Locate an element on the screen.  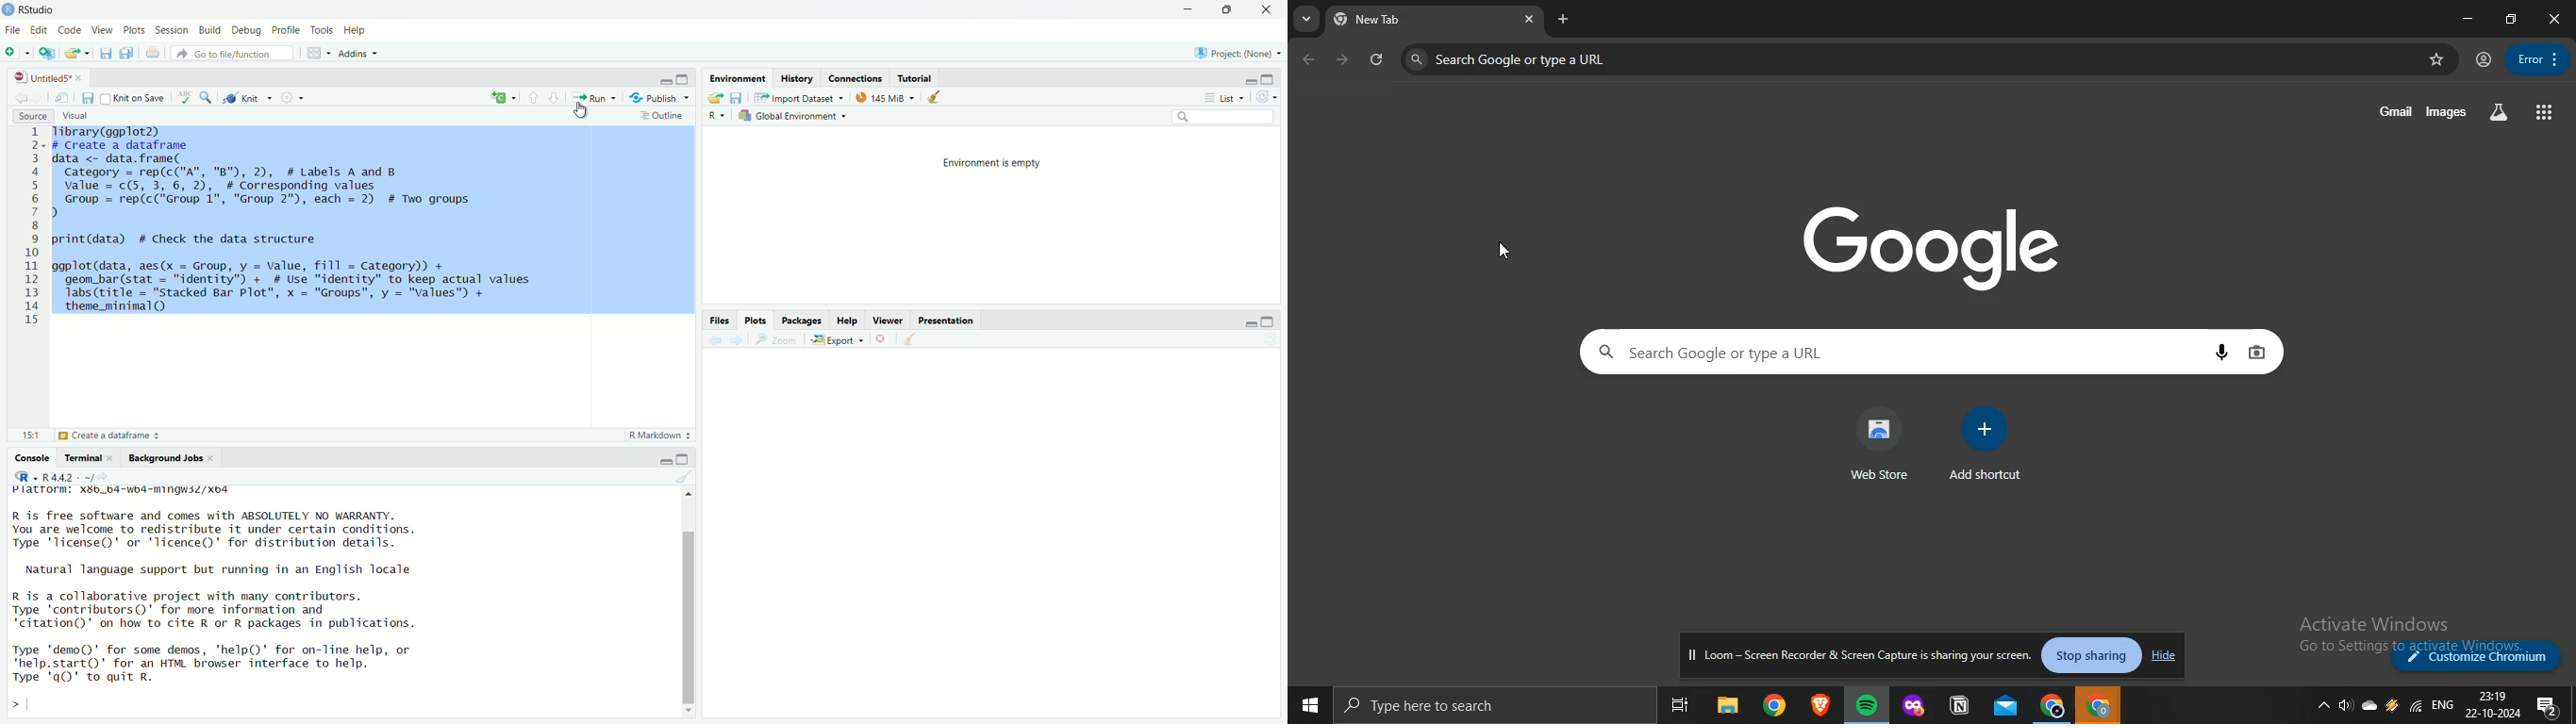
Workspace panes is located at coordinates (316, 53).